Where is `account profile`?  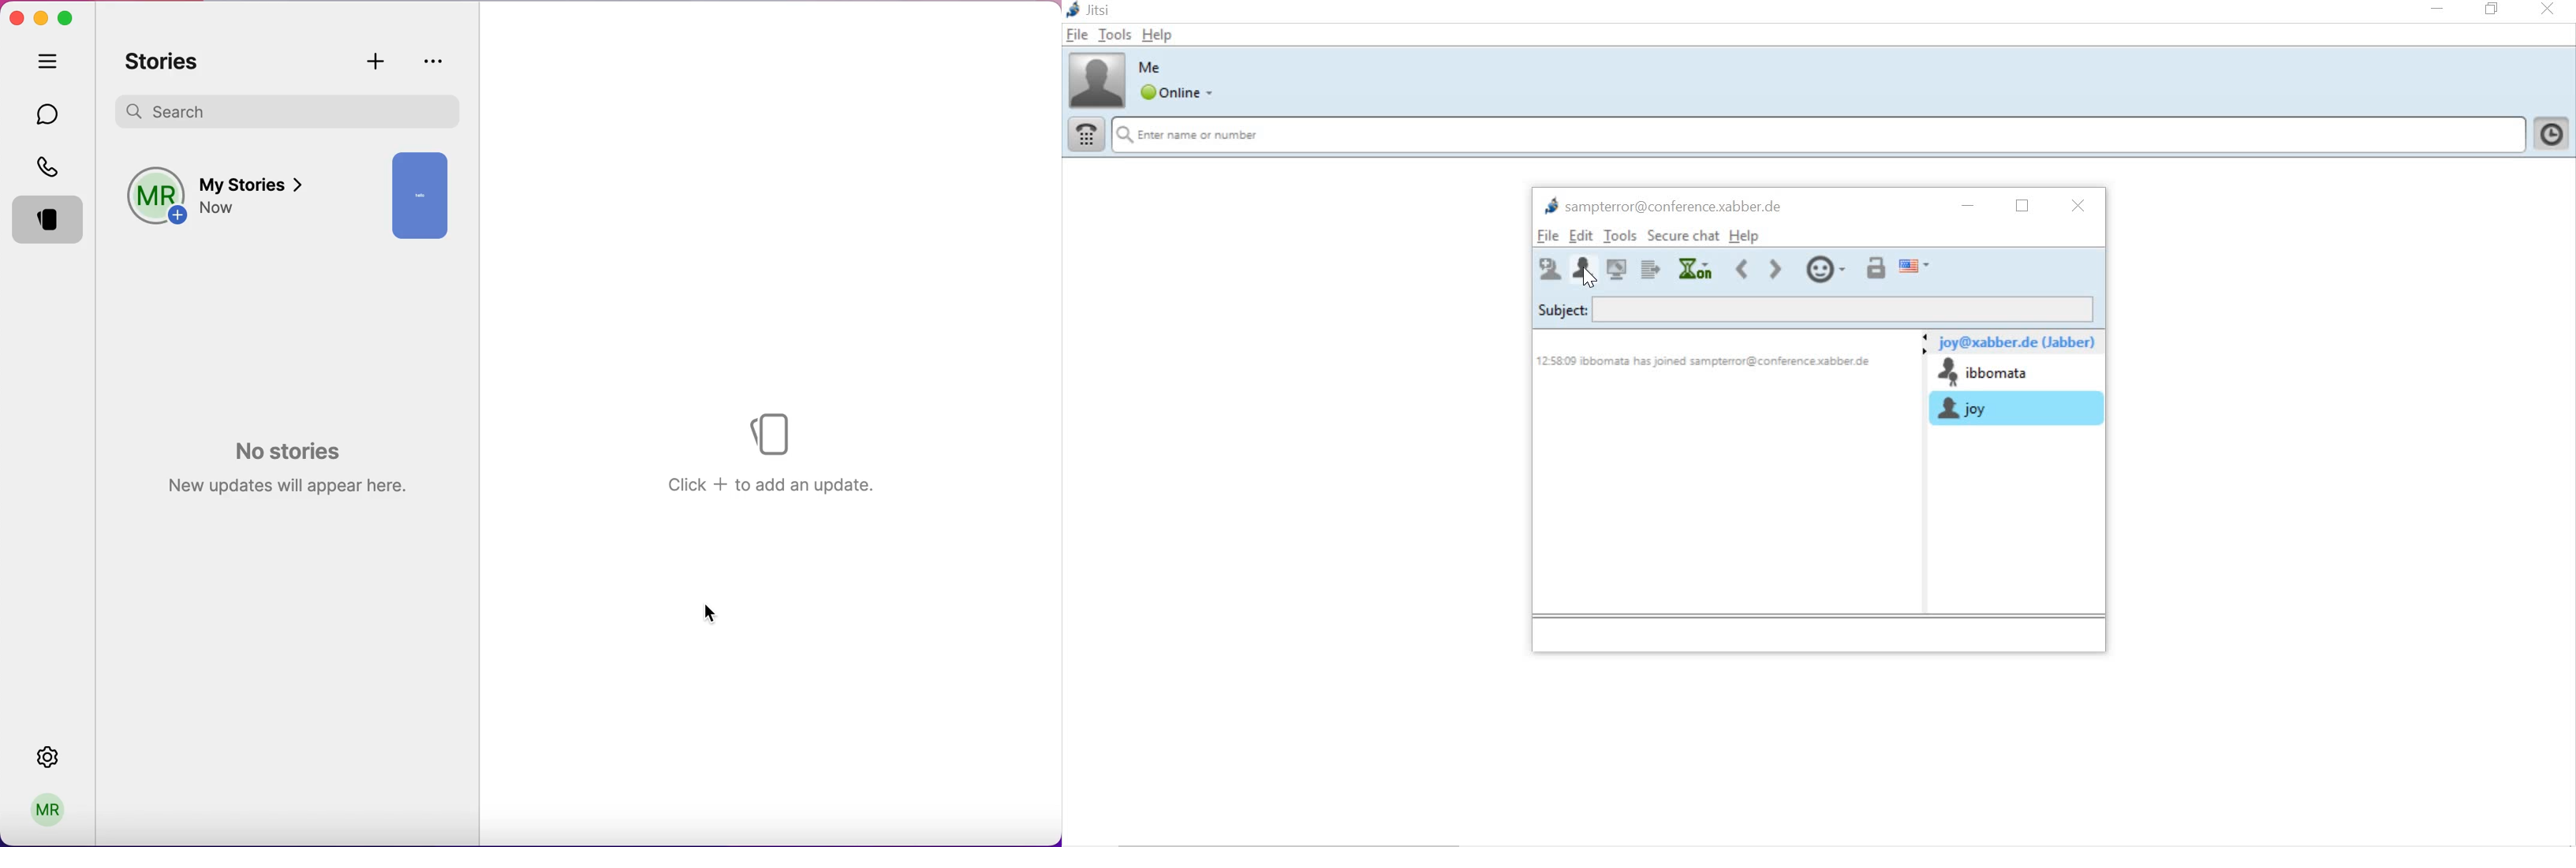 account profile is located at coordinates (1093, 80).